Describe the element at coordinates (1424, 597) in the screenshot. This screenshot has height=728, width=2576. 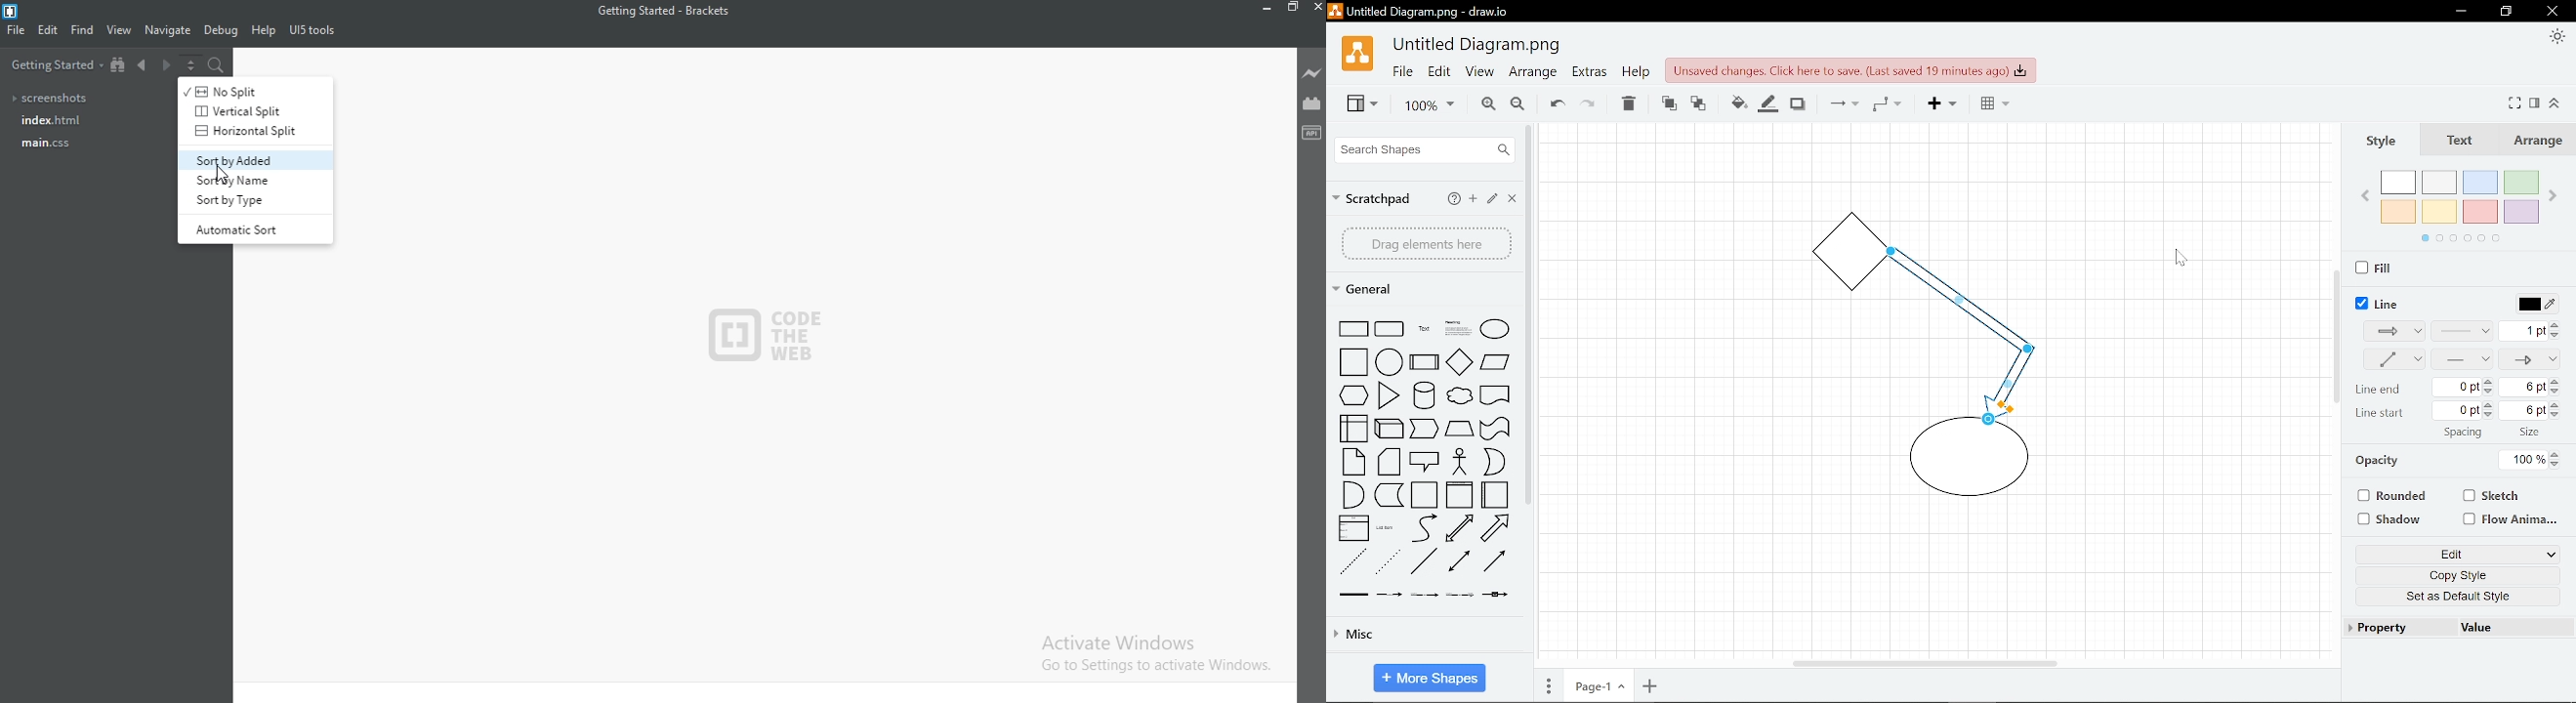
I see `shape` at that location.